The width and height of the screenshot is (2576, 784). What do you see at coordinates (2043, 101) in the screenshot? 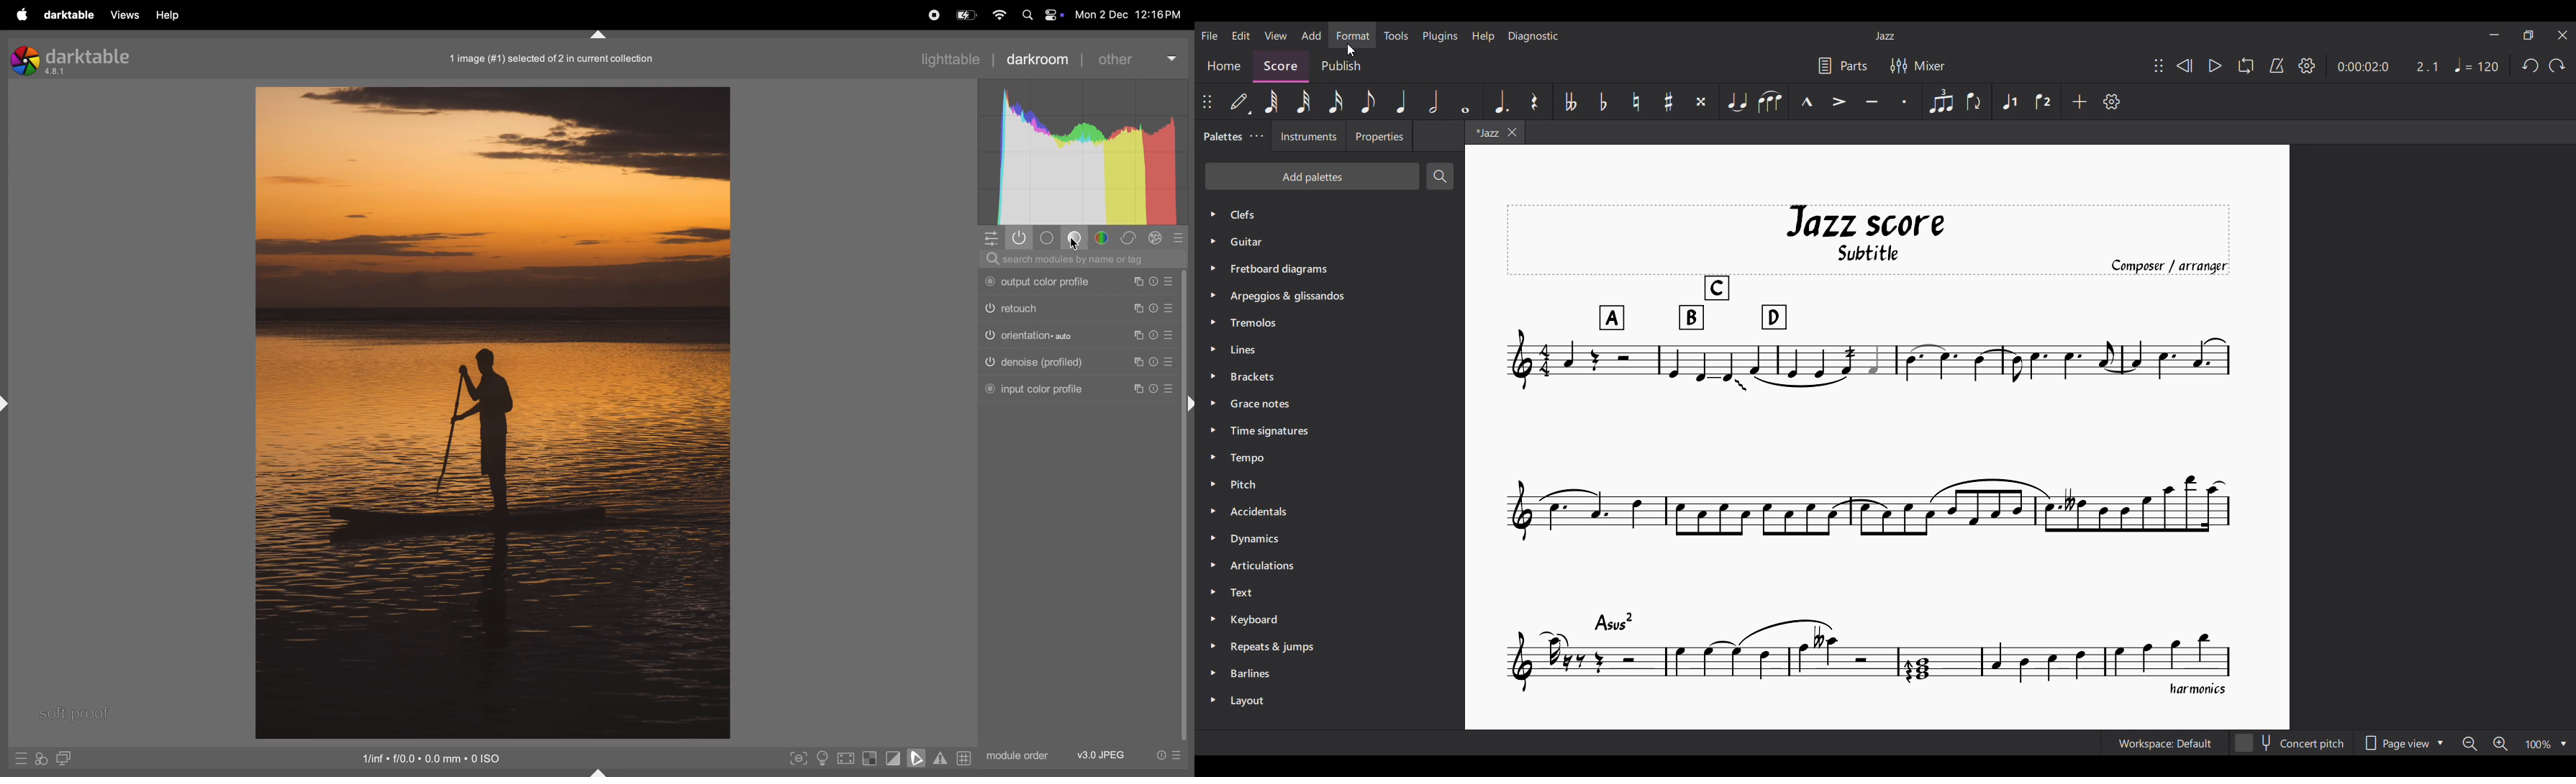
I see `Voice 2` at bounding box center [2043, 101].